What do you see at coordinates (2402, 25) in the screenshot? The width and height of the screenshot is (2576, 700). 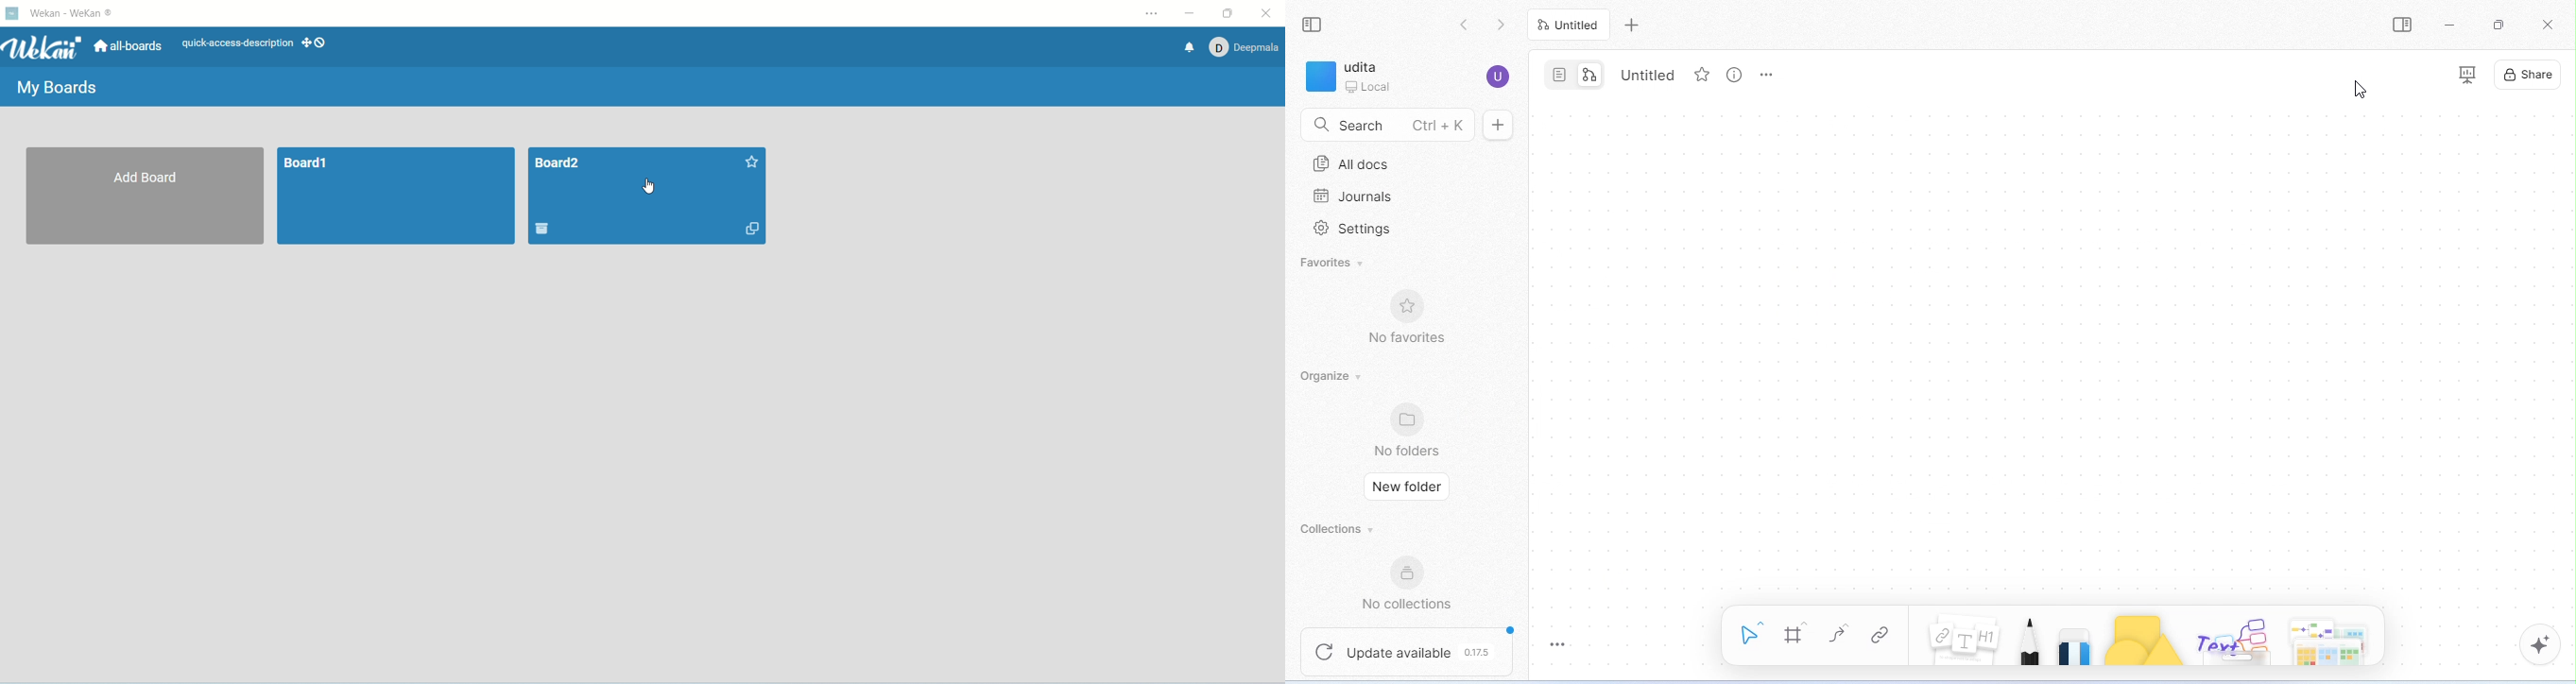 I see `open or close side bar` at bounding box center [2402, 25].